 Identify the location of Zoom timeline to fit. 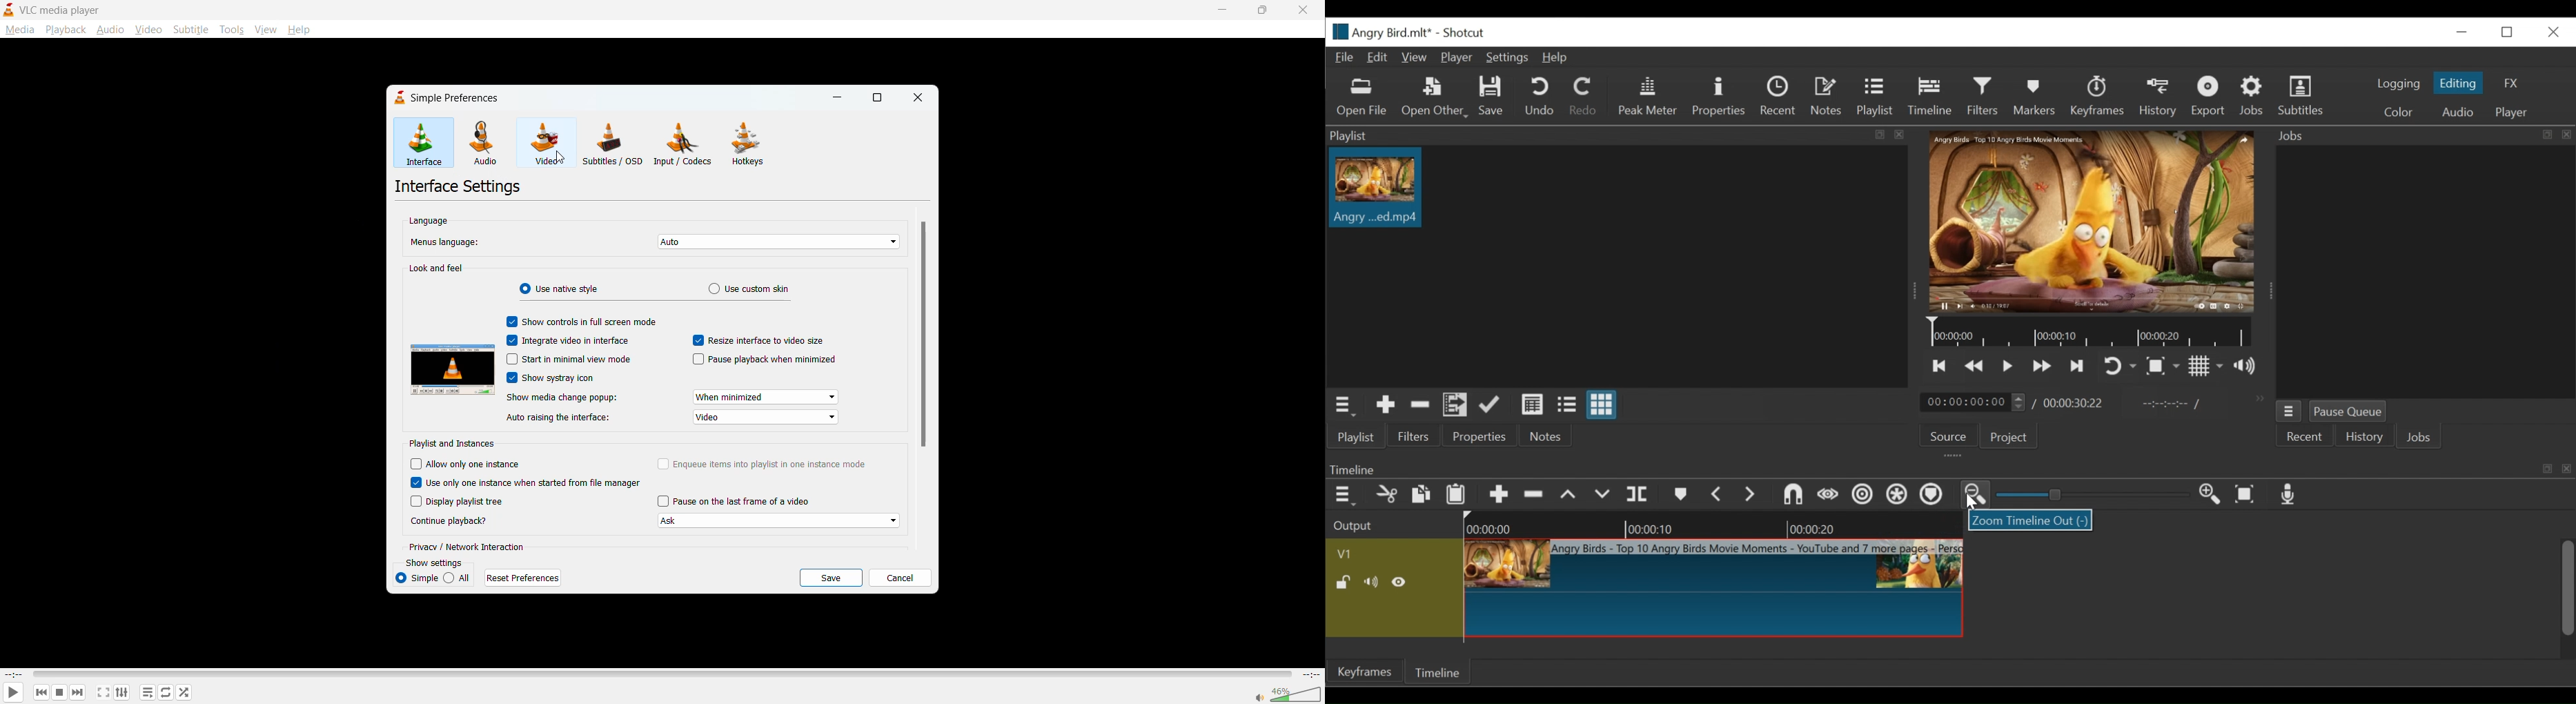
(2247, 496).